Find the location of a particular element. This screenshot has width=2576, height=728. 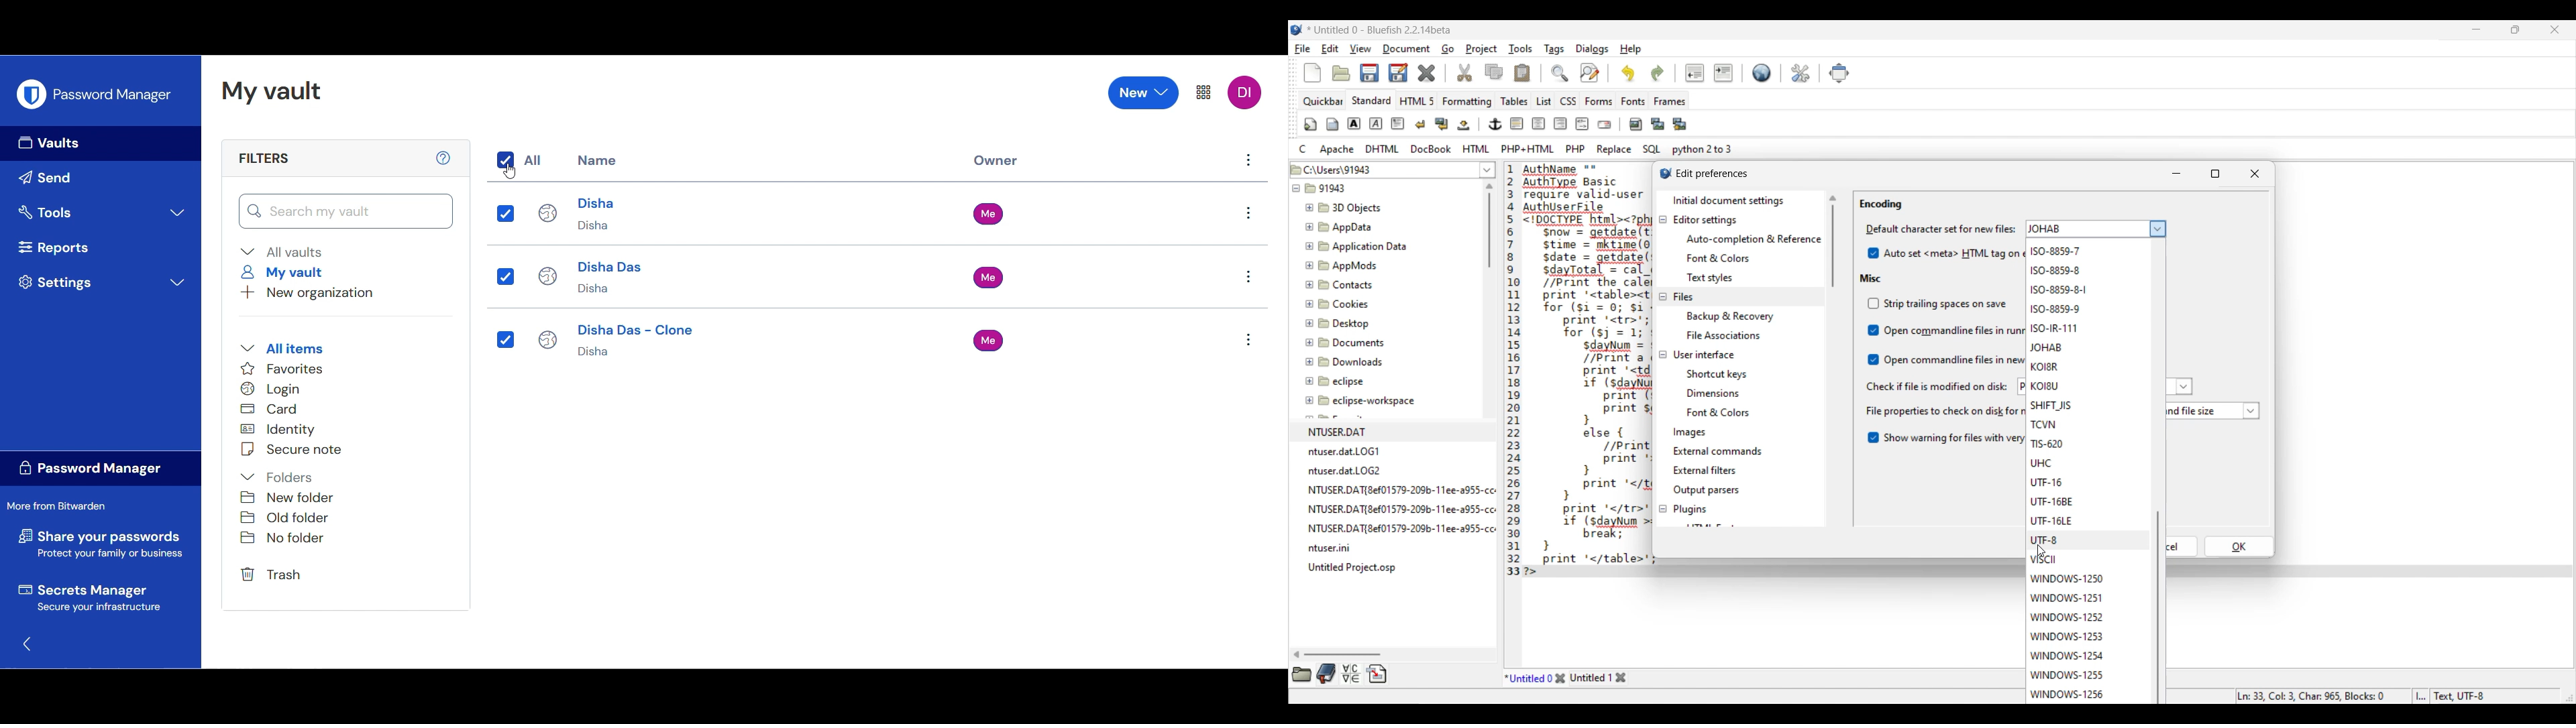

Cursor is located at coordinates (507, 172).